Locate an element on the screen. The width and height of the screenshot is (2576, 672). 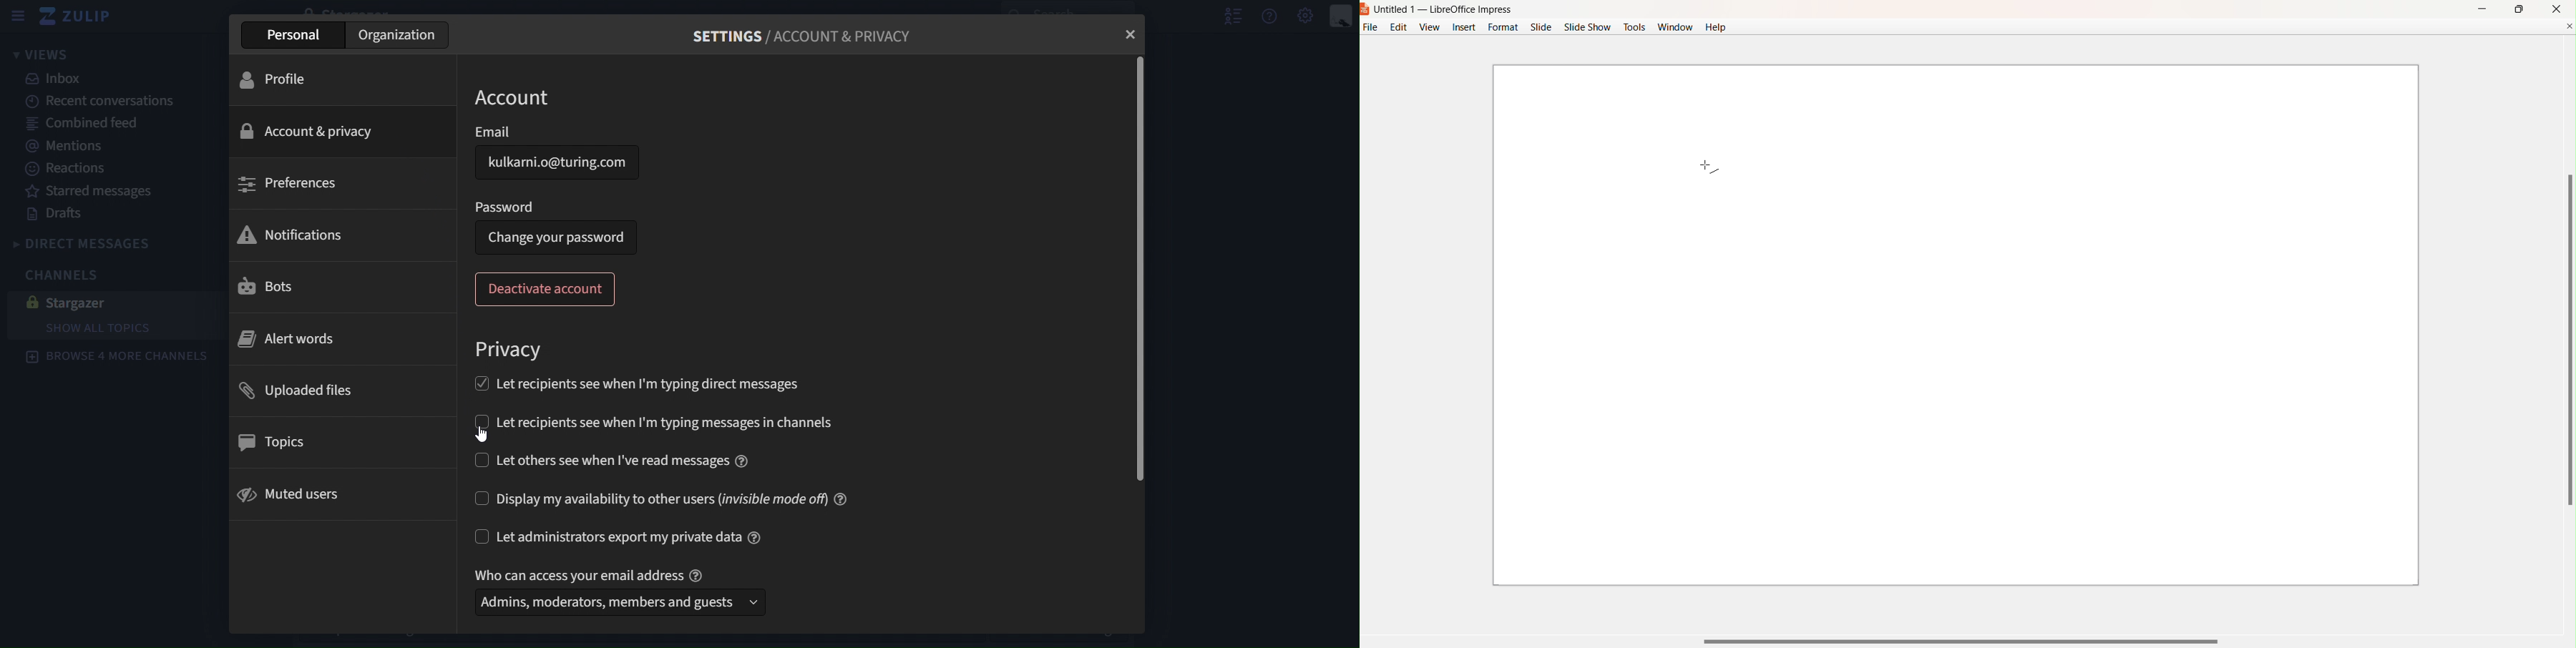
zulip is located at coordinates (83, 19).